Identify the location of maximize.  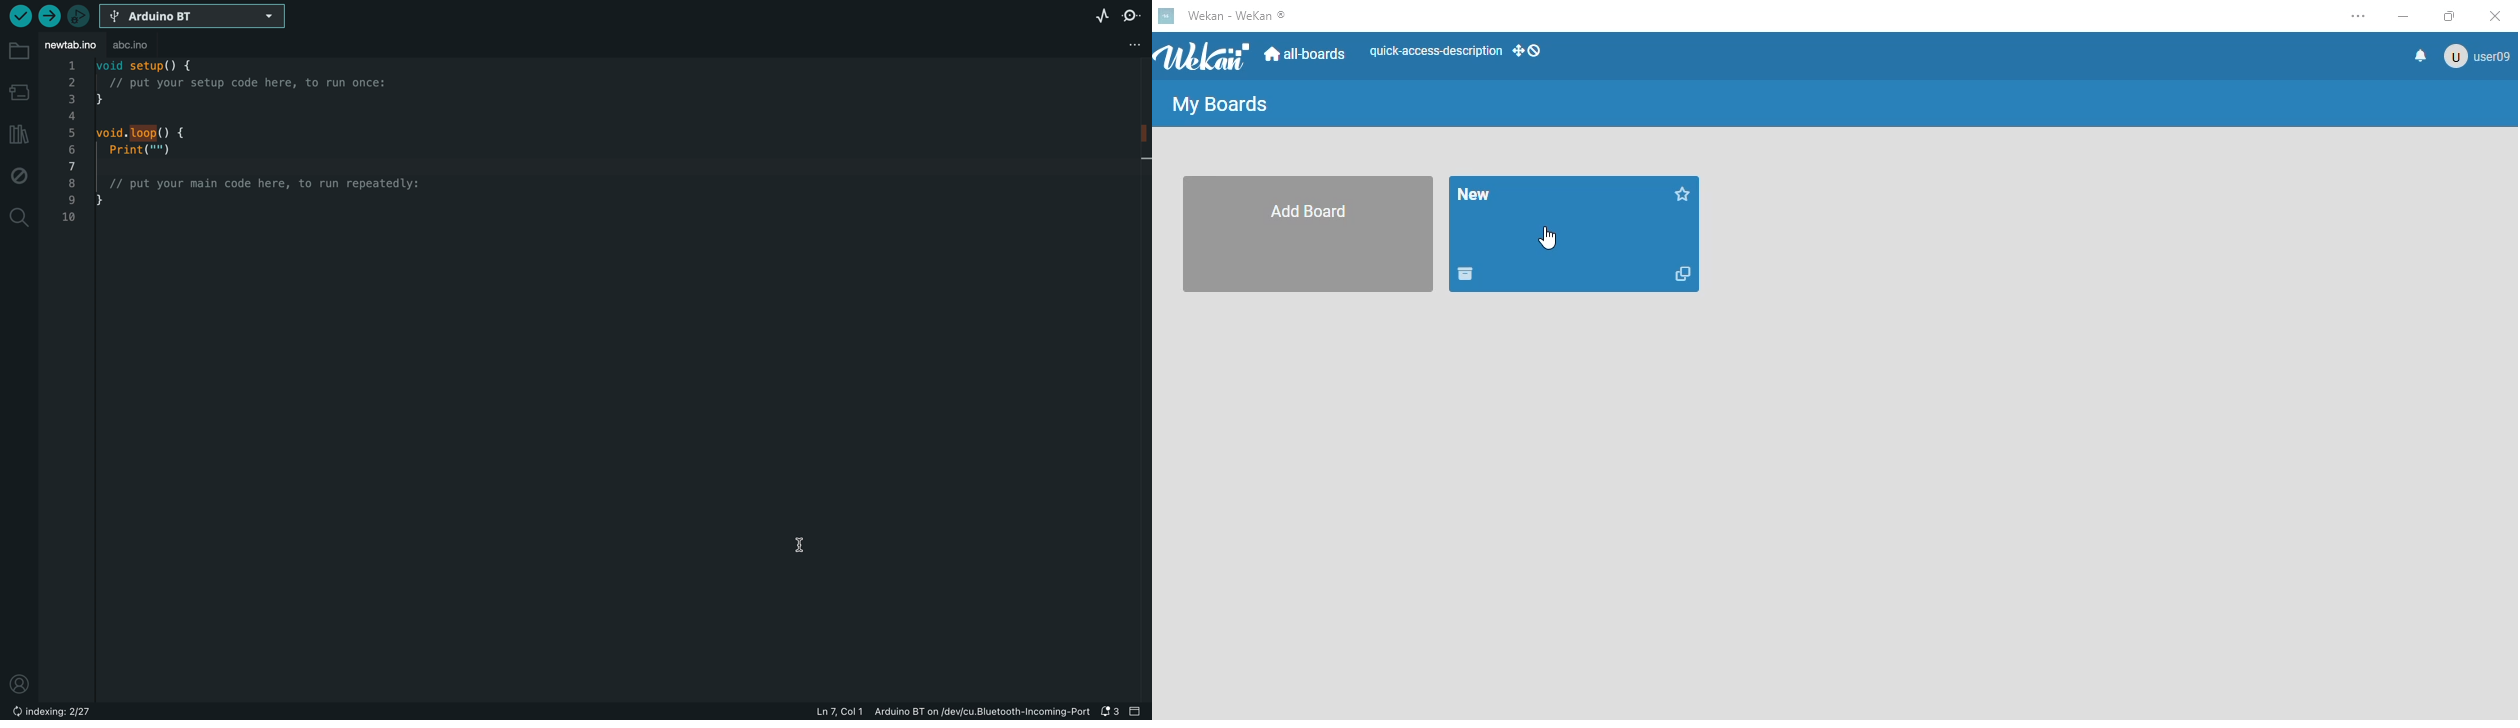
(2450, 16).